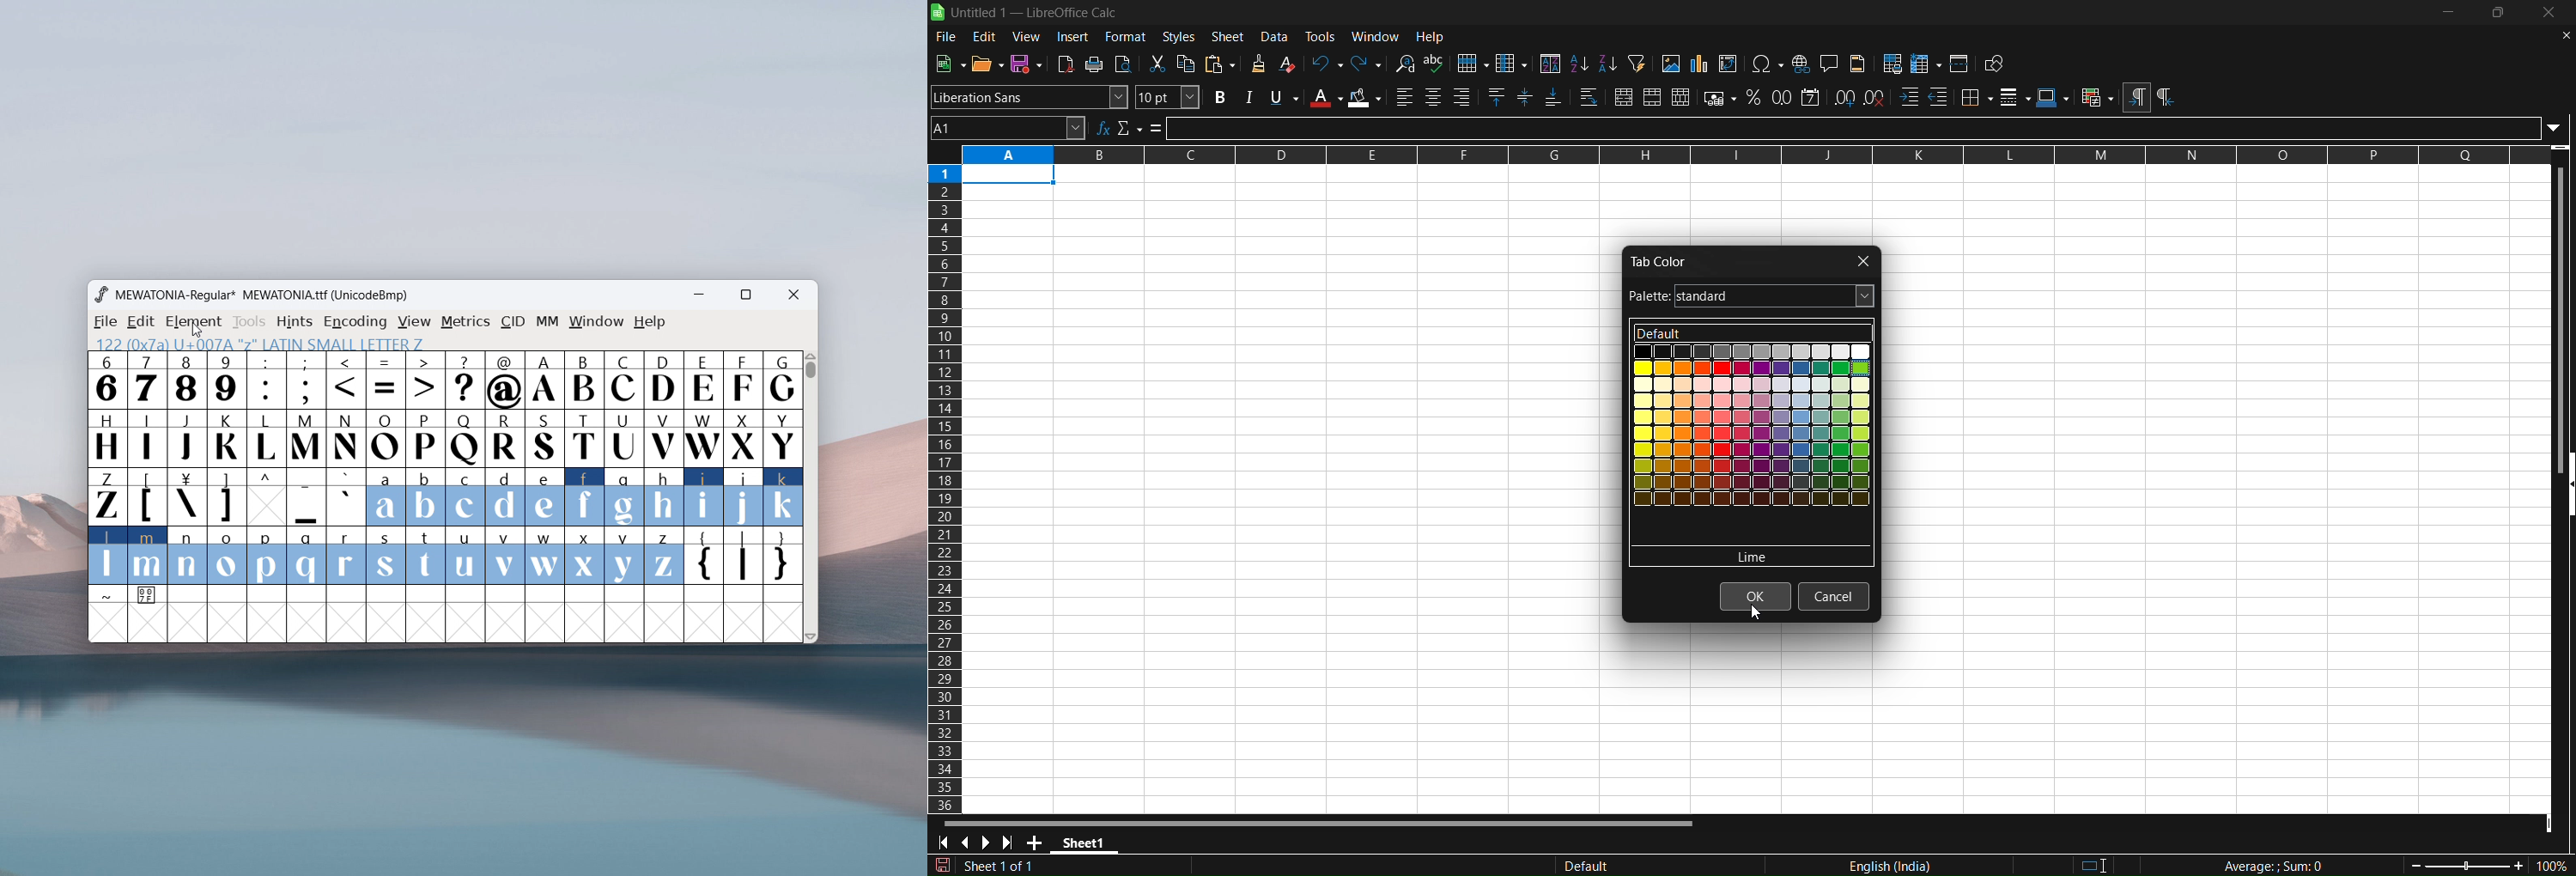 The height and width of the screenshot is (896, 2576). What do you see at coordinates (1096, 64) in the screenshot?
I see `print` at bounding box center [1096, 64].